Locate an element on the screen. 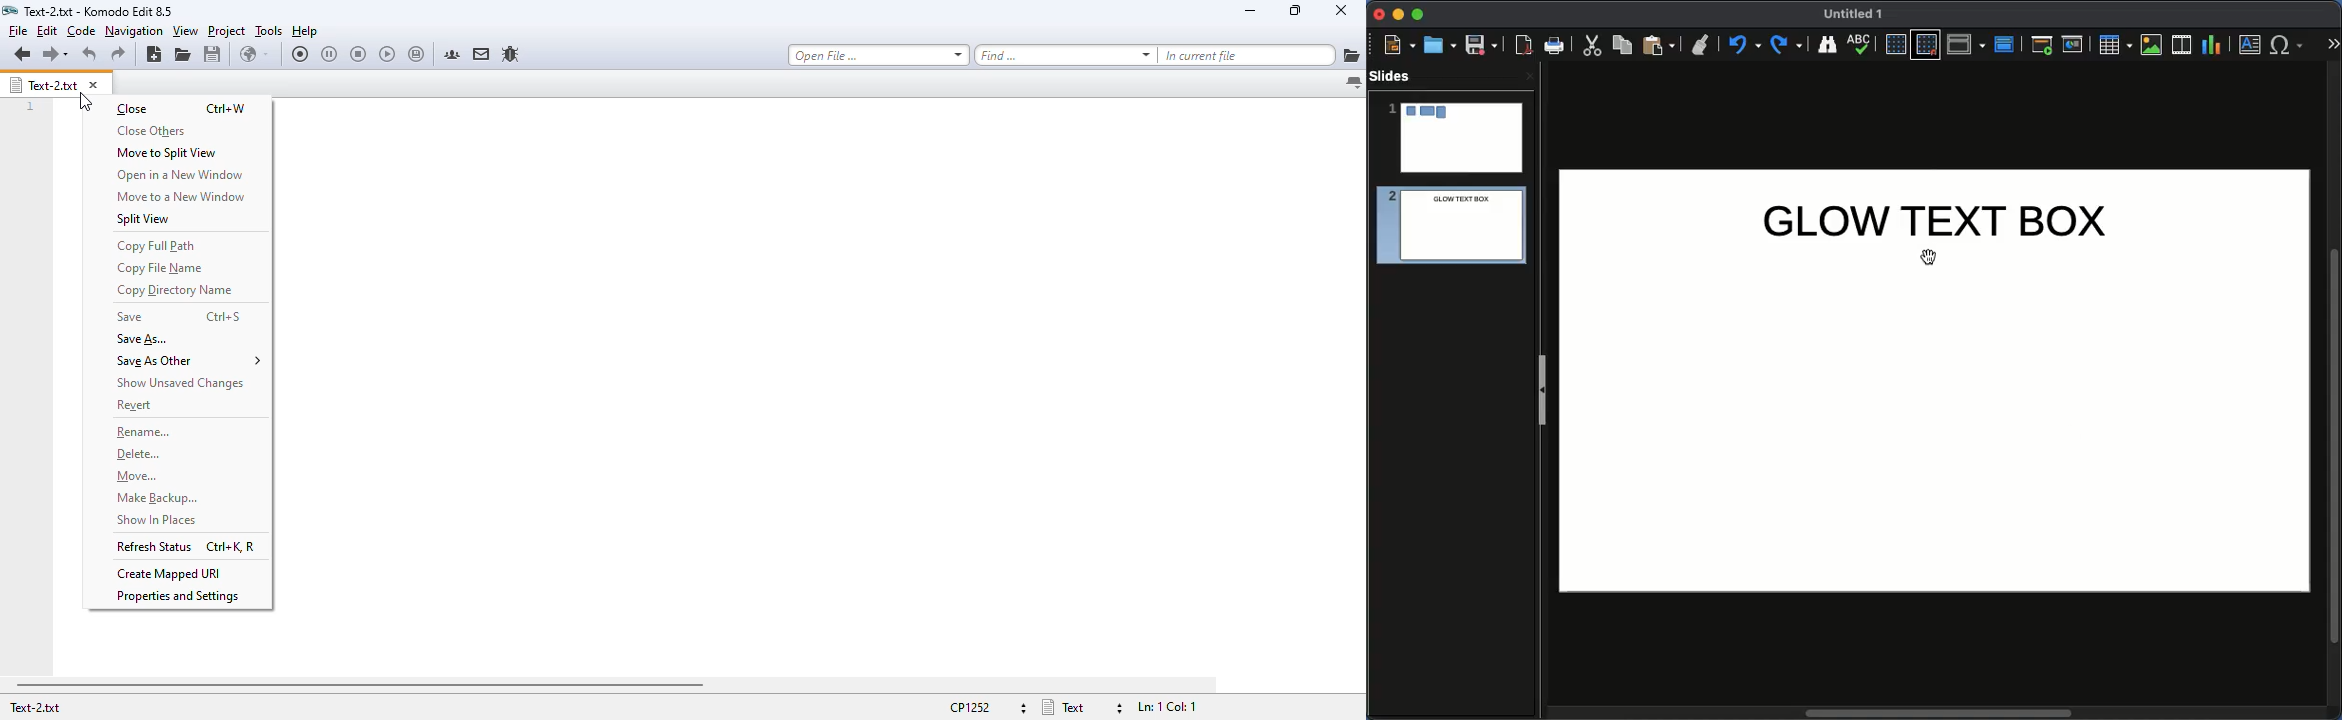 The image size is (2352, 728). Slide 2 is located at coordinates (1446, 228).